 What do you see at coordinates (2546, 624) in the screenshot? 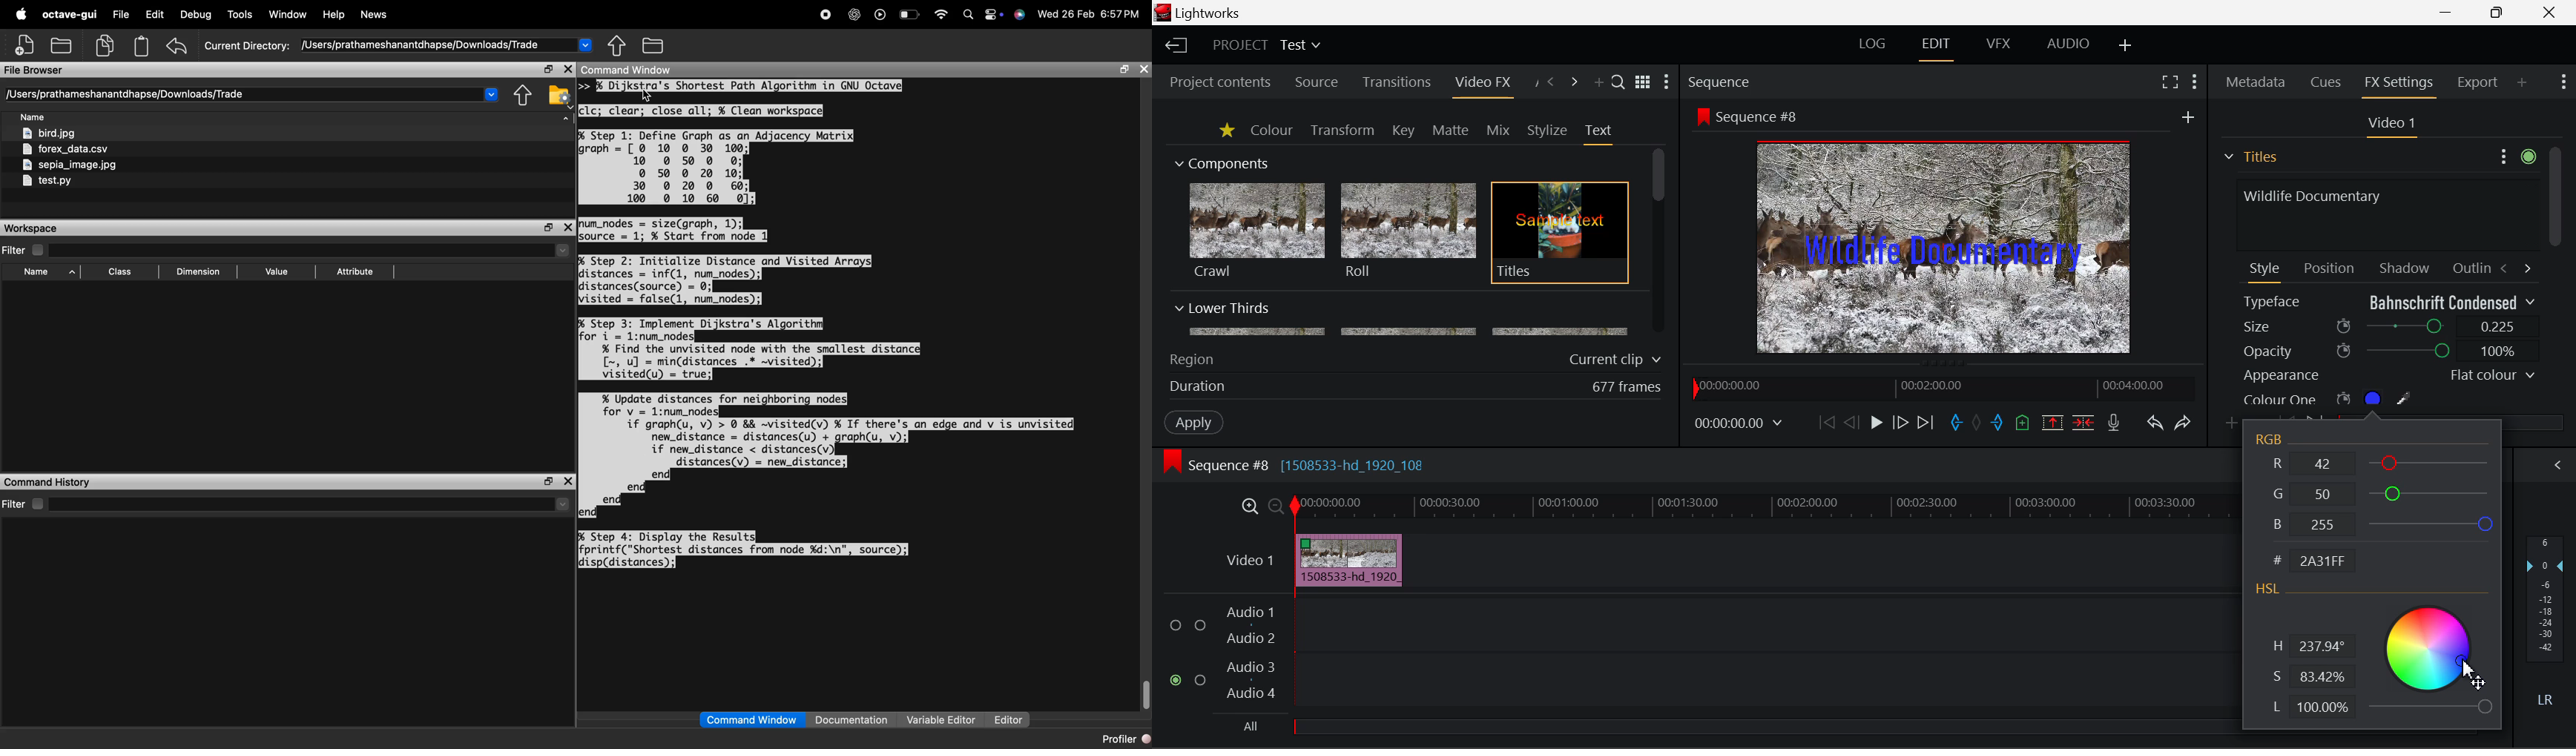
I see `Decibel Level` at bounding box center [2546, 624].